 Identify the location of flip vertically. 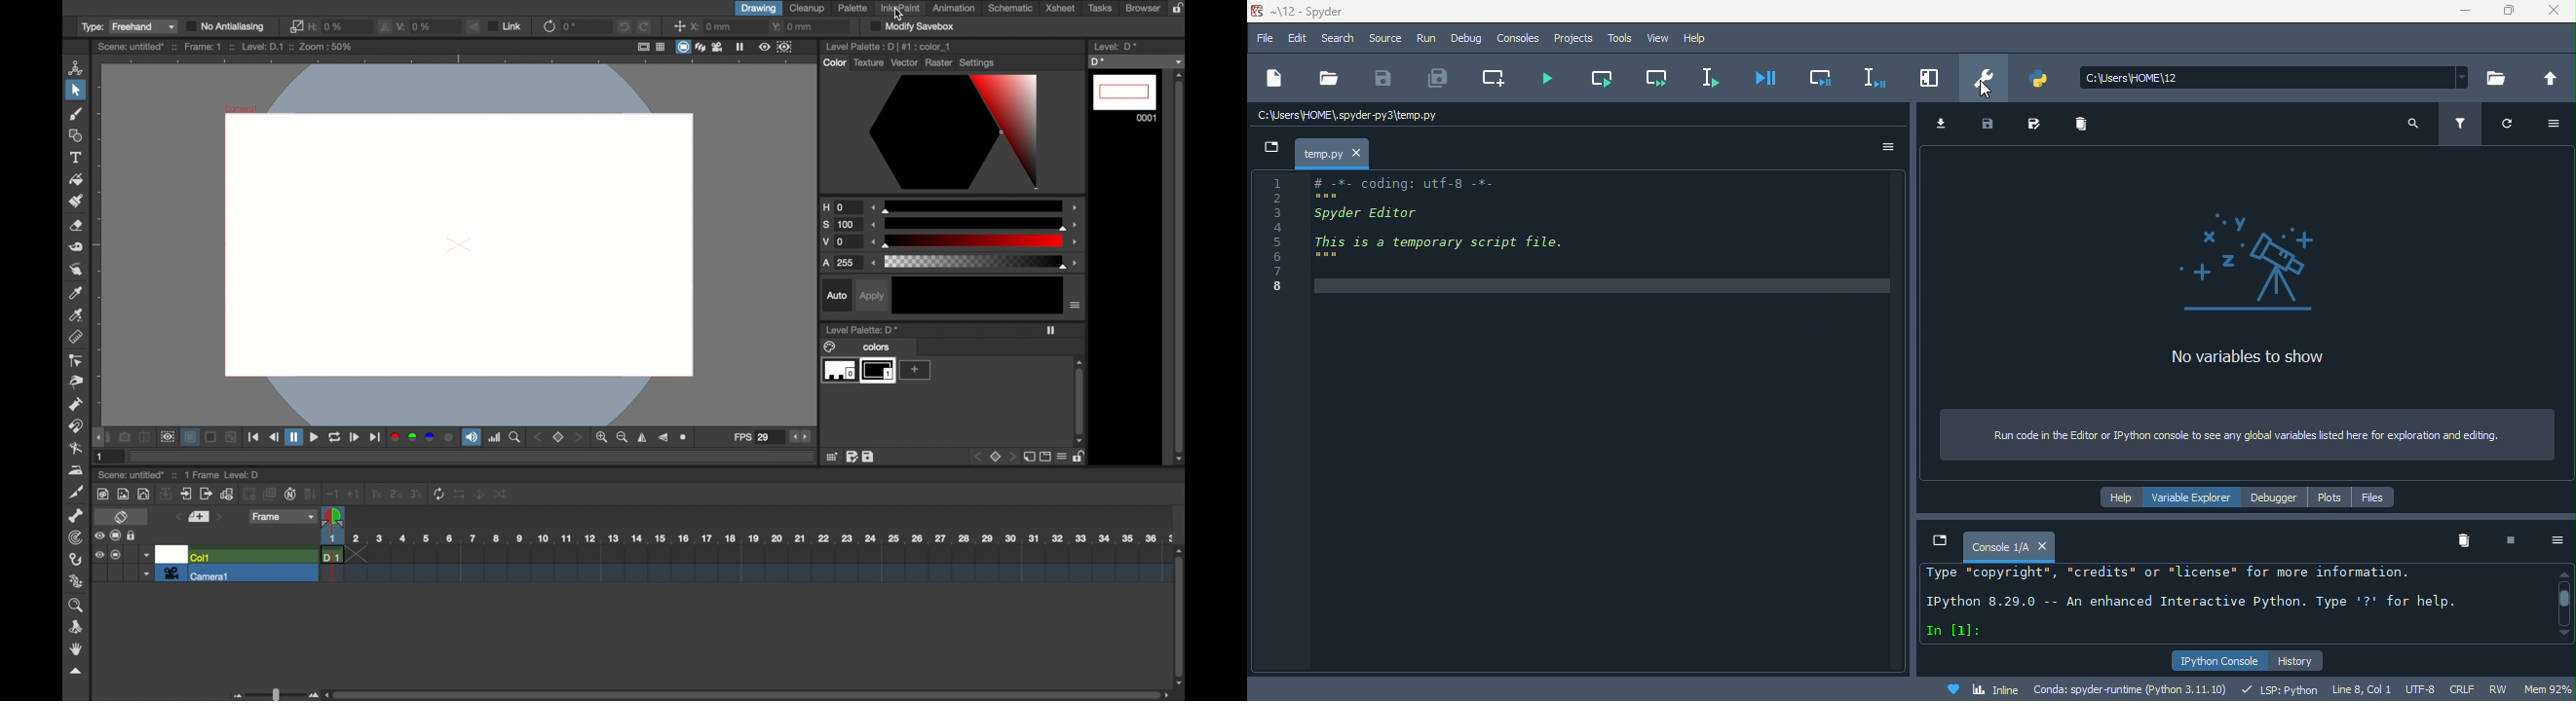
(473, 26).